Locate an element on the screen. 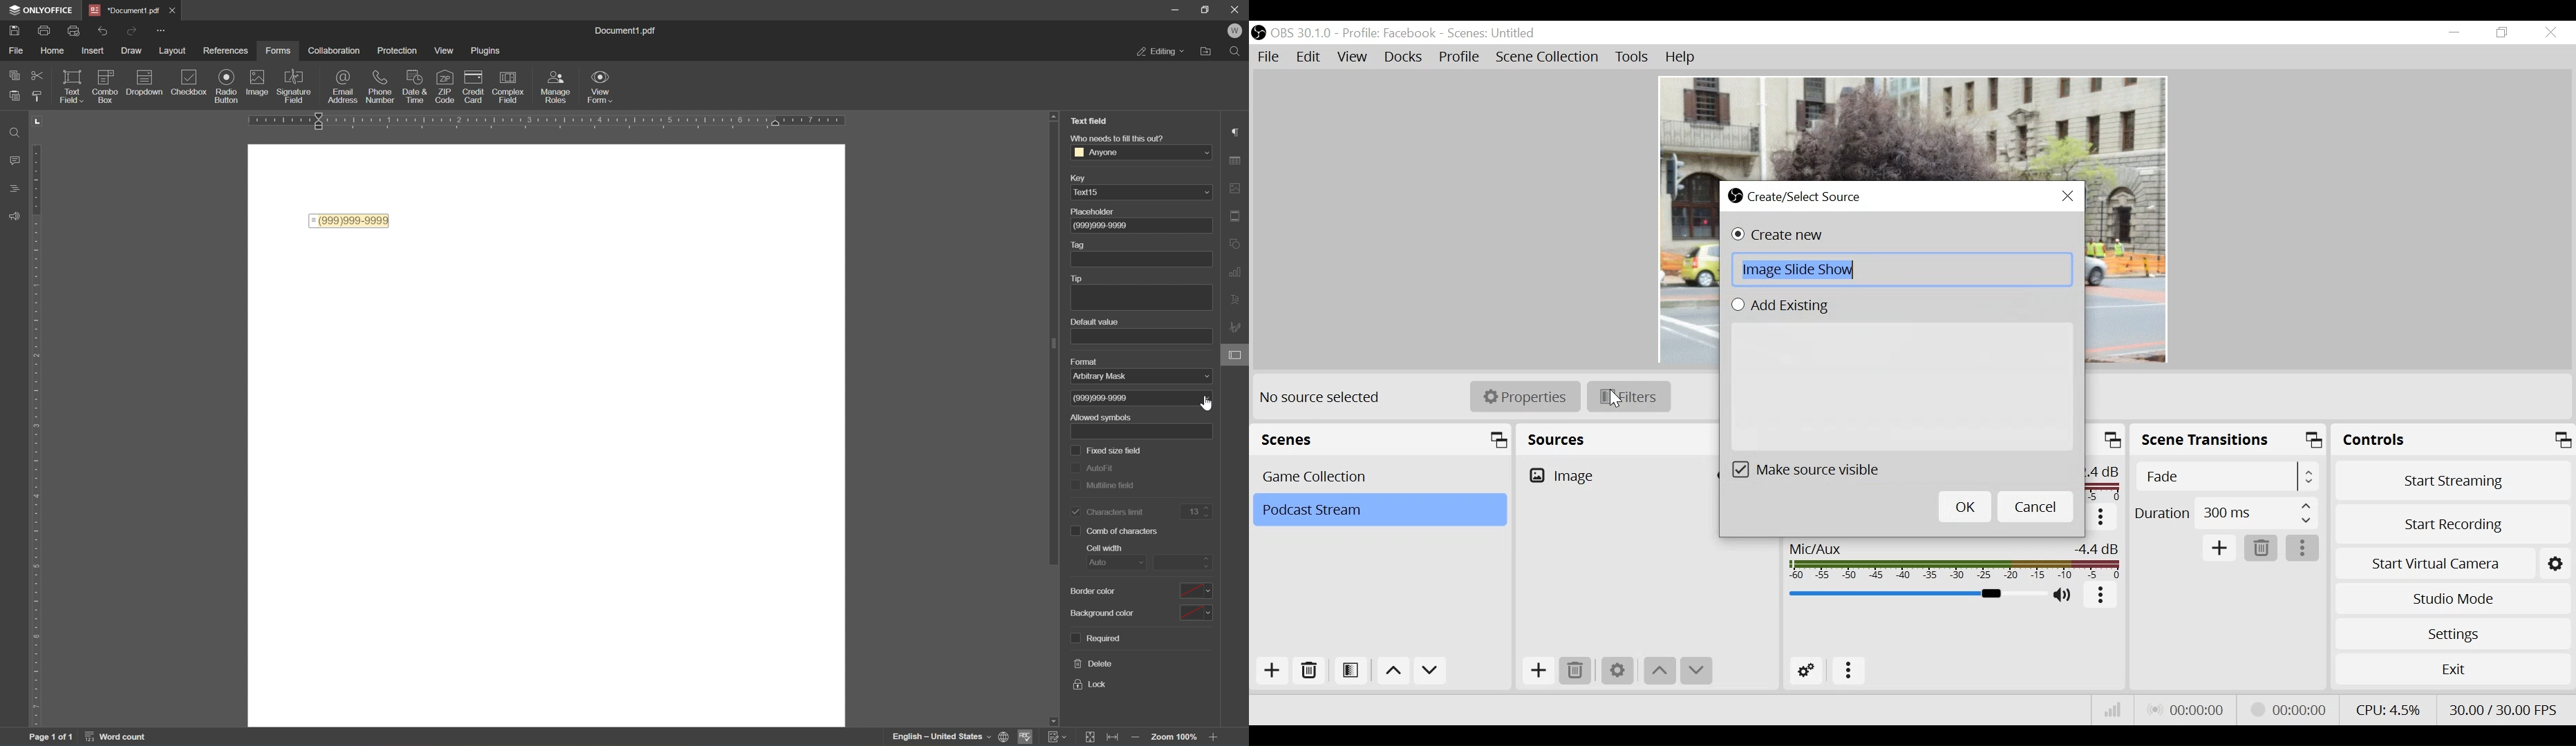 This screenshot has height=756, width=2576. minimize is located at coordinates (1177, 9).